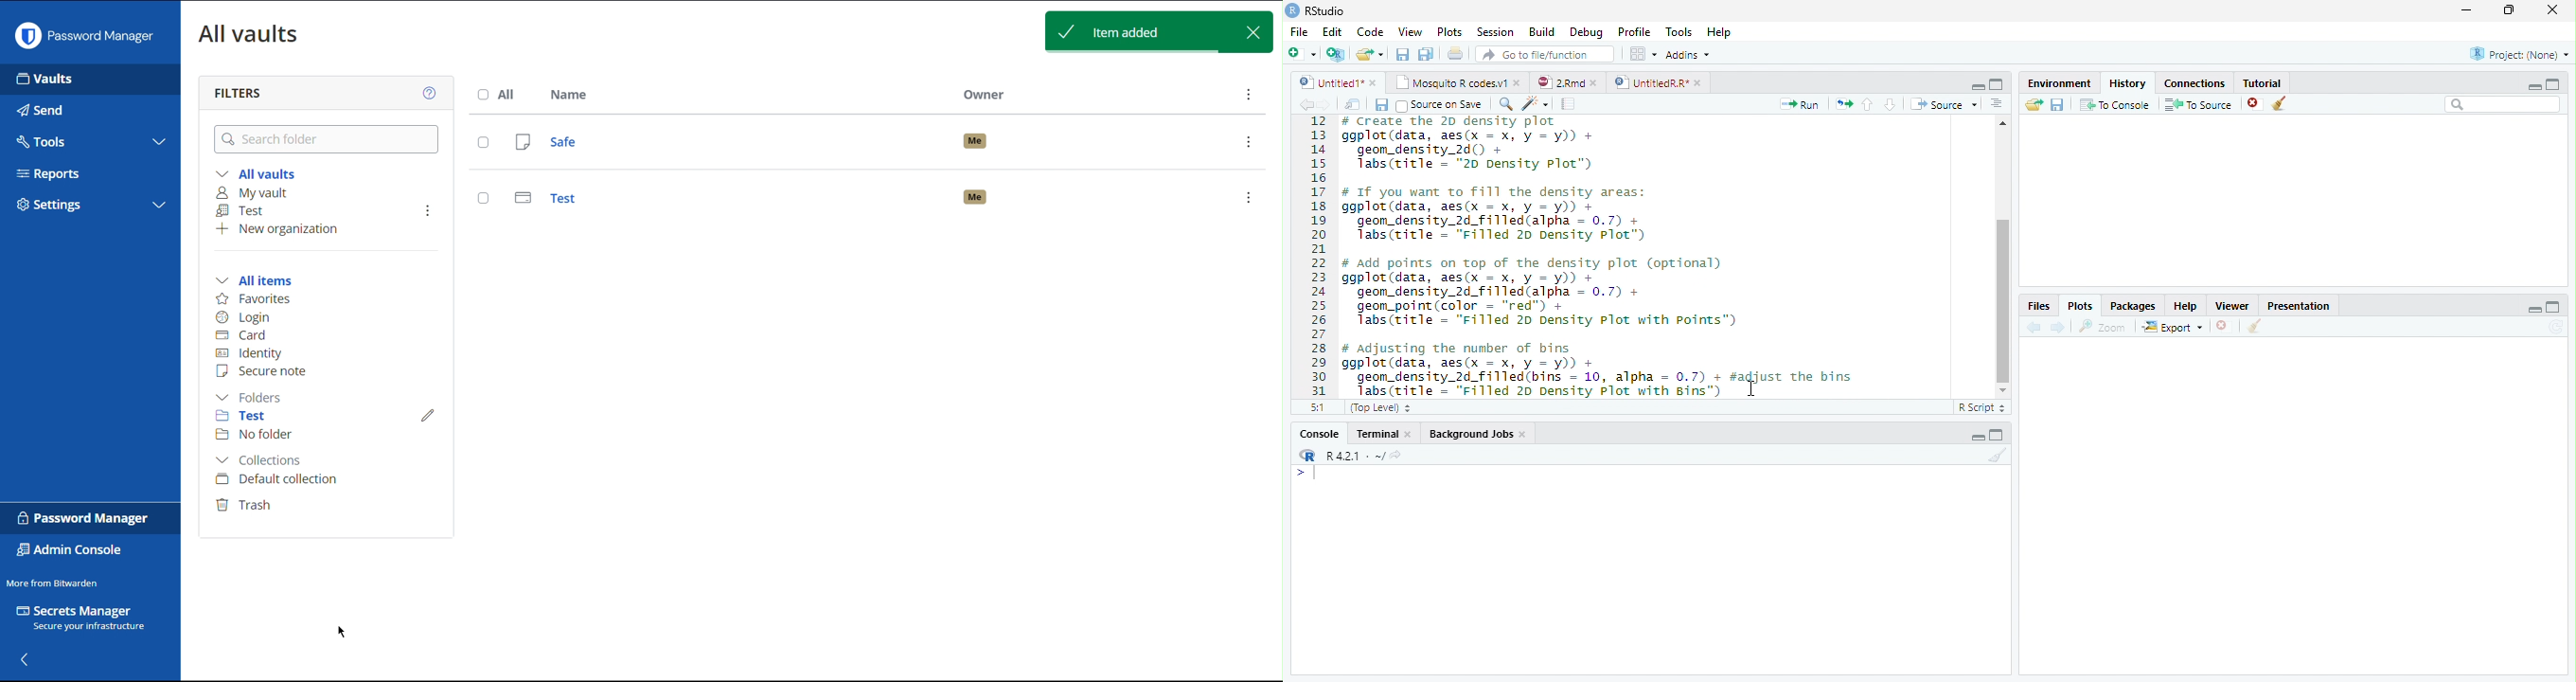 The height and width of the screenshot is (700, 2576). What do you see at coordinates (51, 206) in the screenshot?
I see `Settings` at bounding box center [51, 206].